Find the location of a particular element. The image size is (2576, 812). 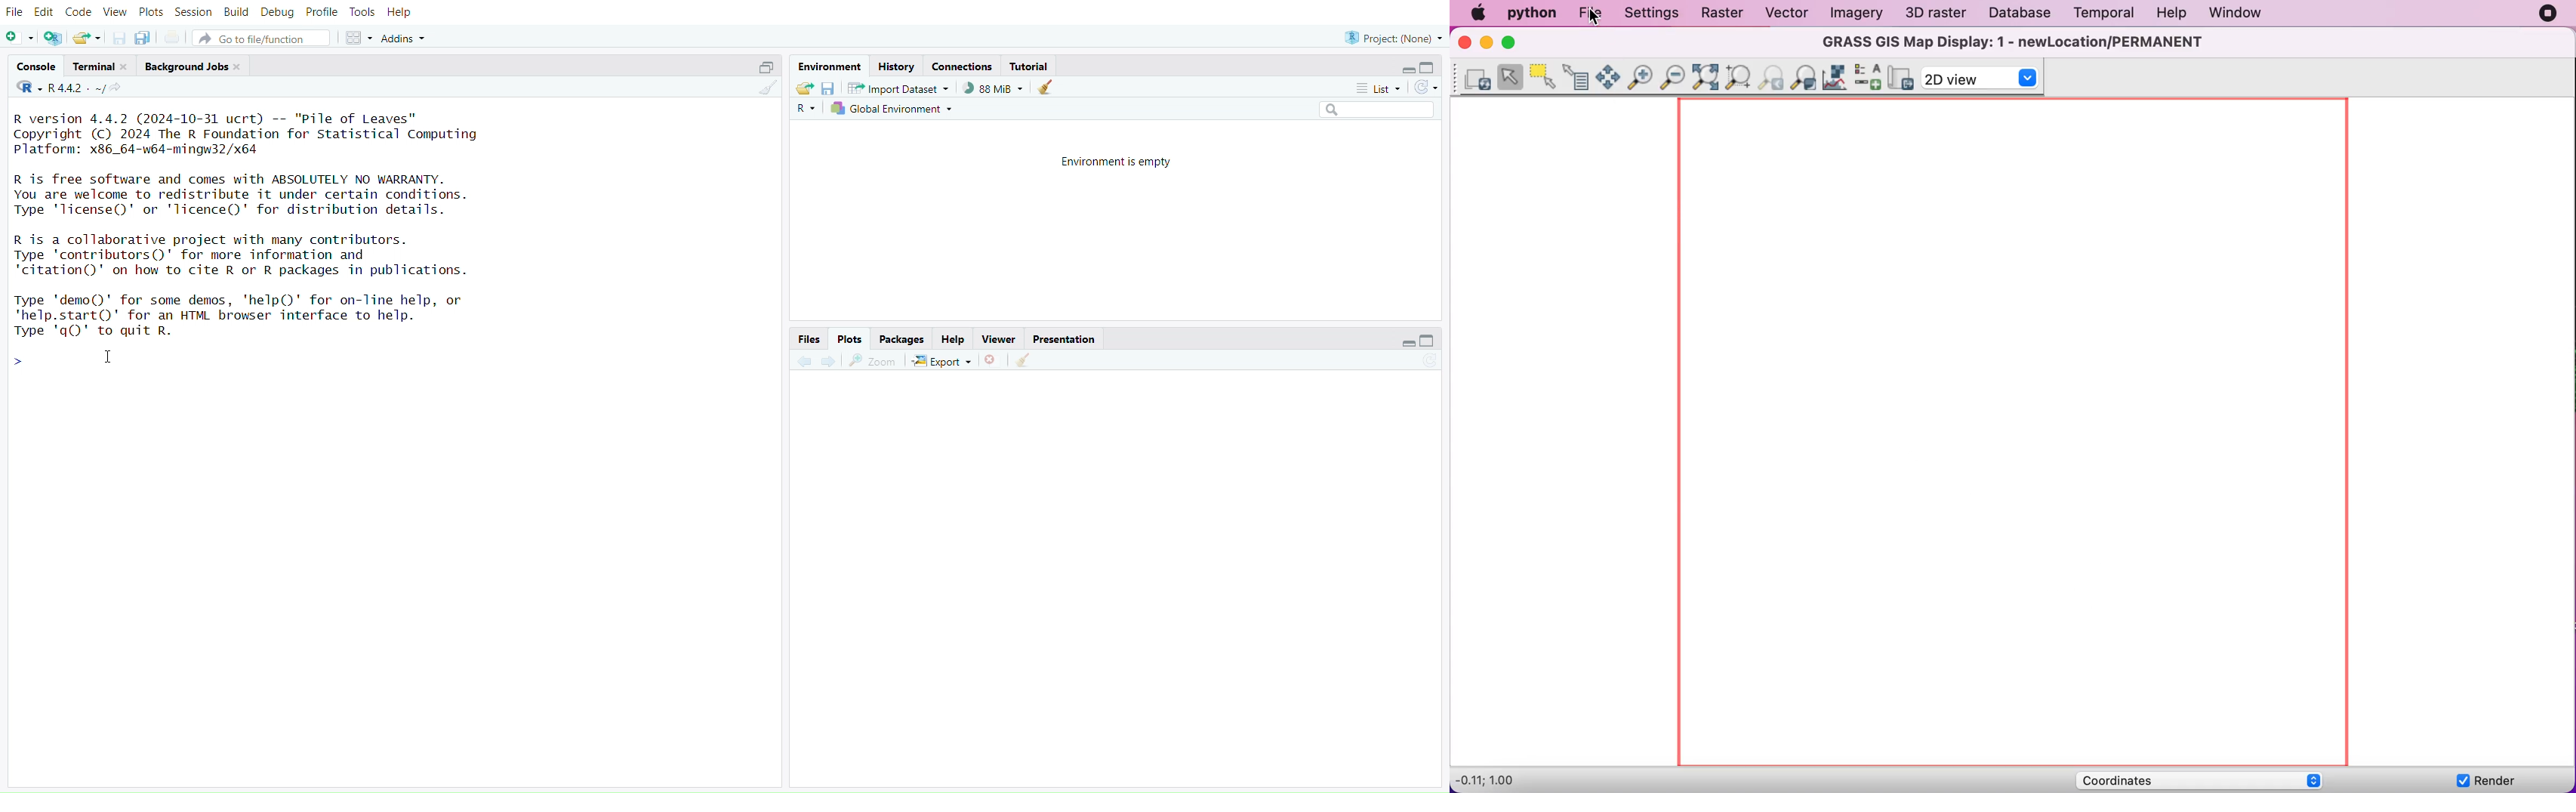

terminal is located at coordinates (100, 65).